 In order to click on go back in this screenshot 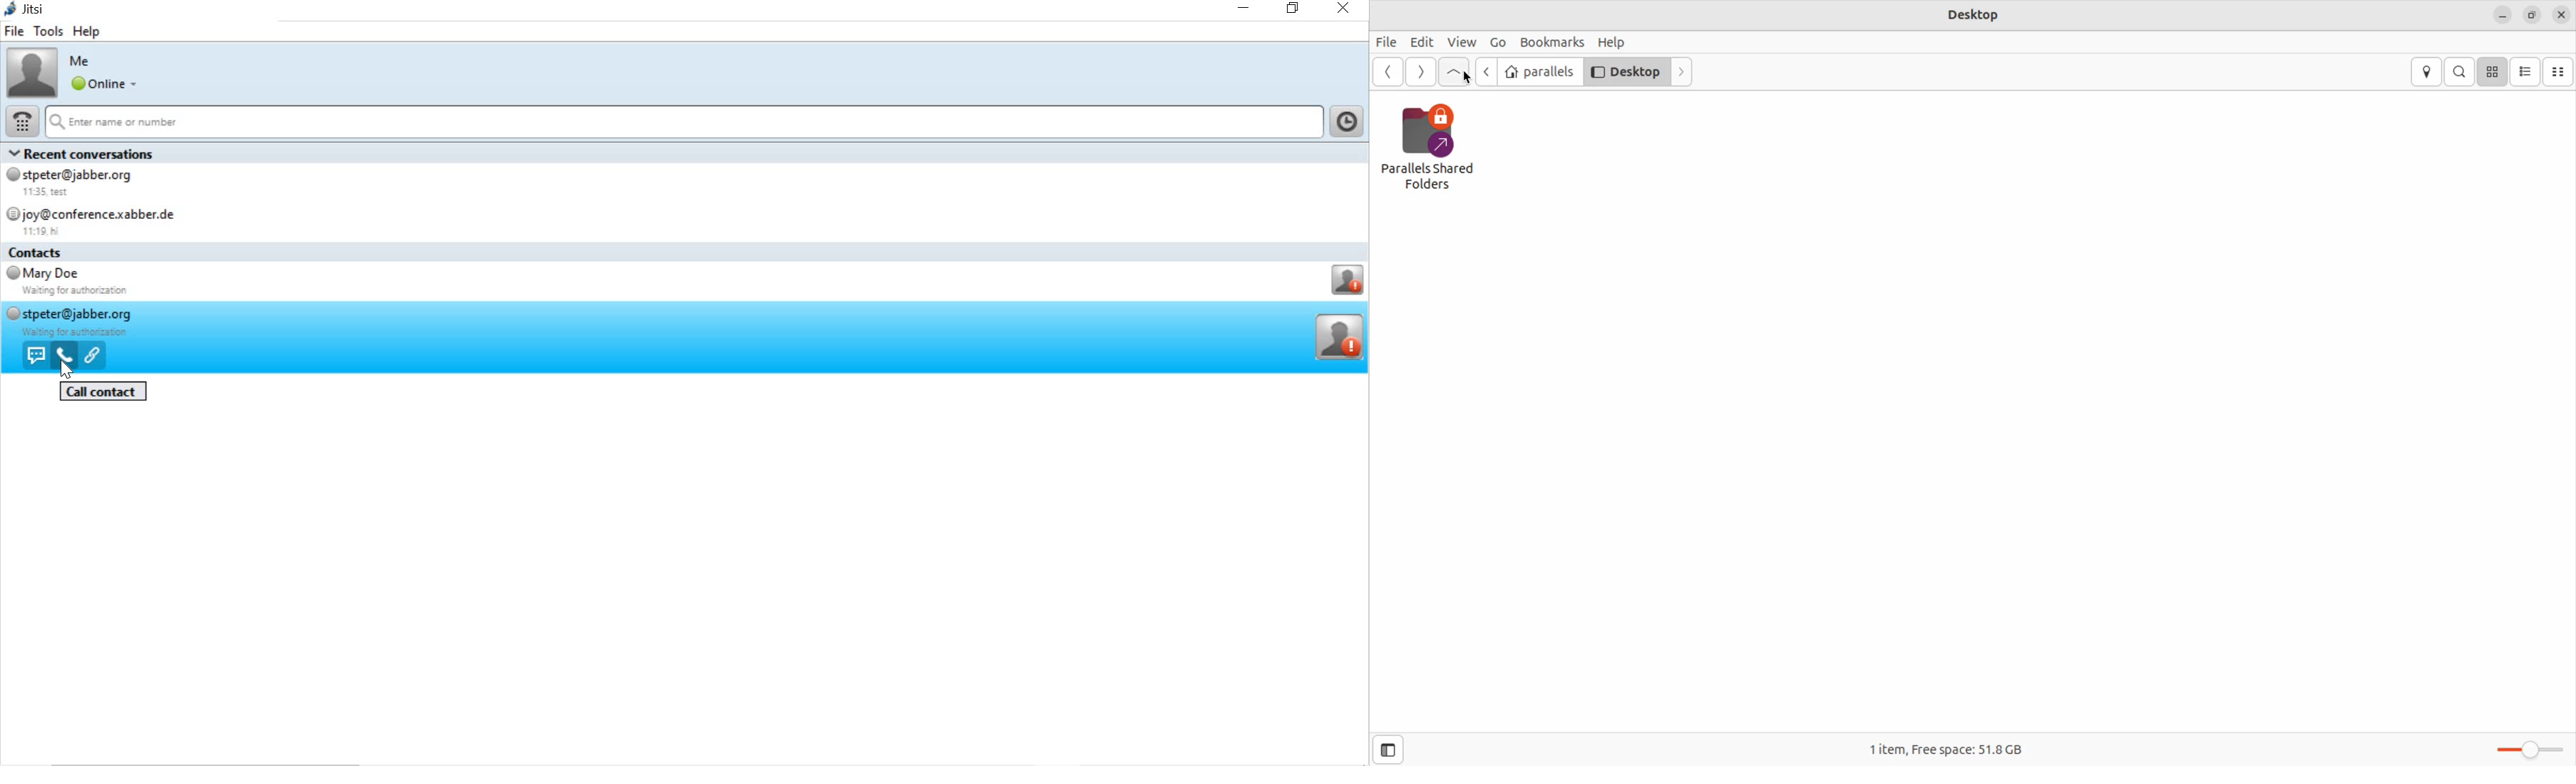, I will do `click(1386, 74)`.